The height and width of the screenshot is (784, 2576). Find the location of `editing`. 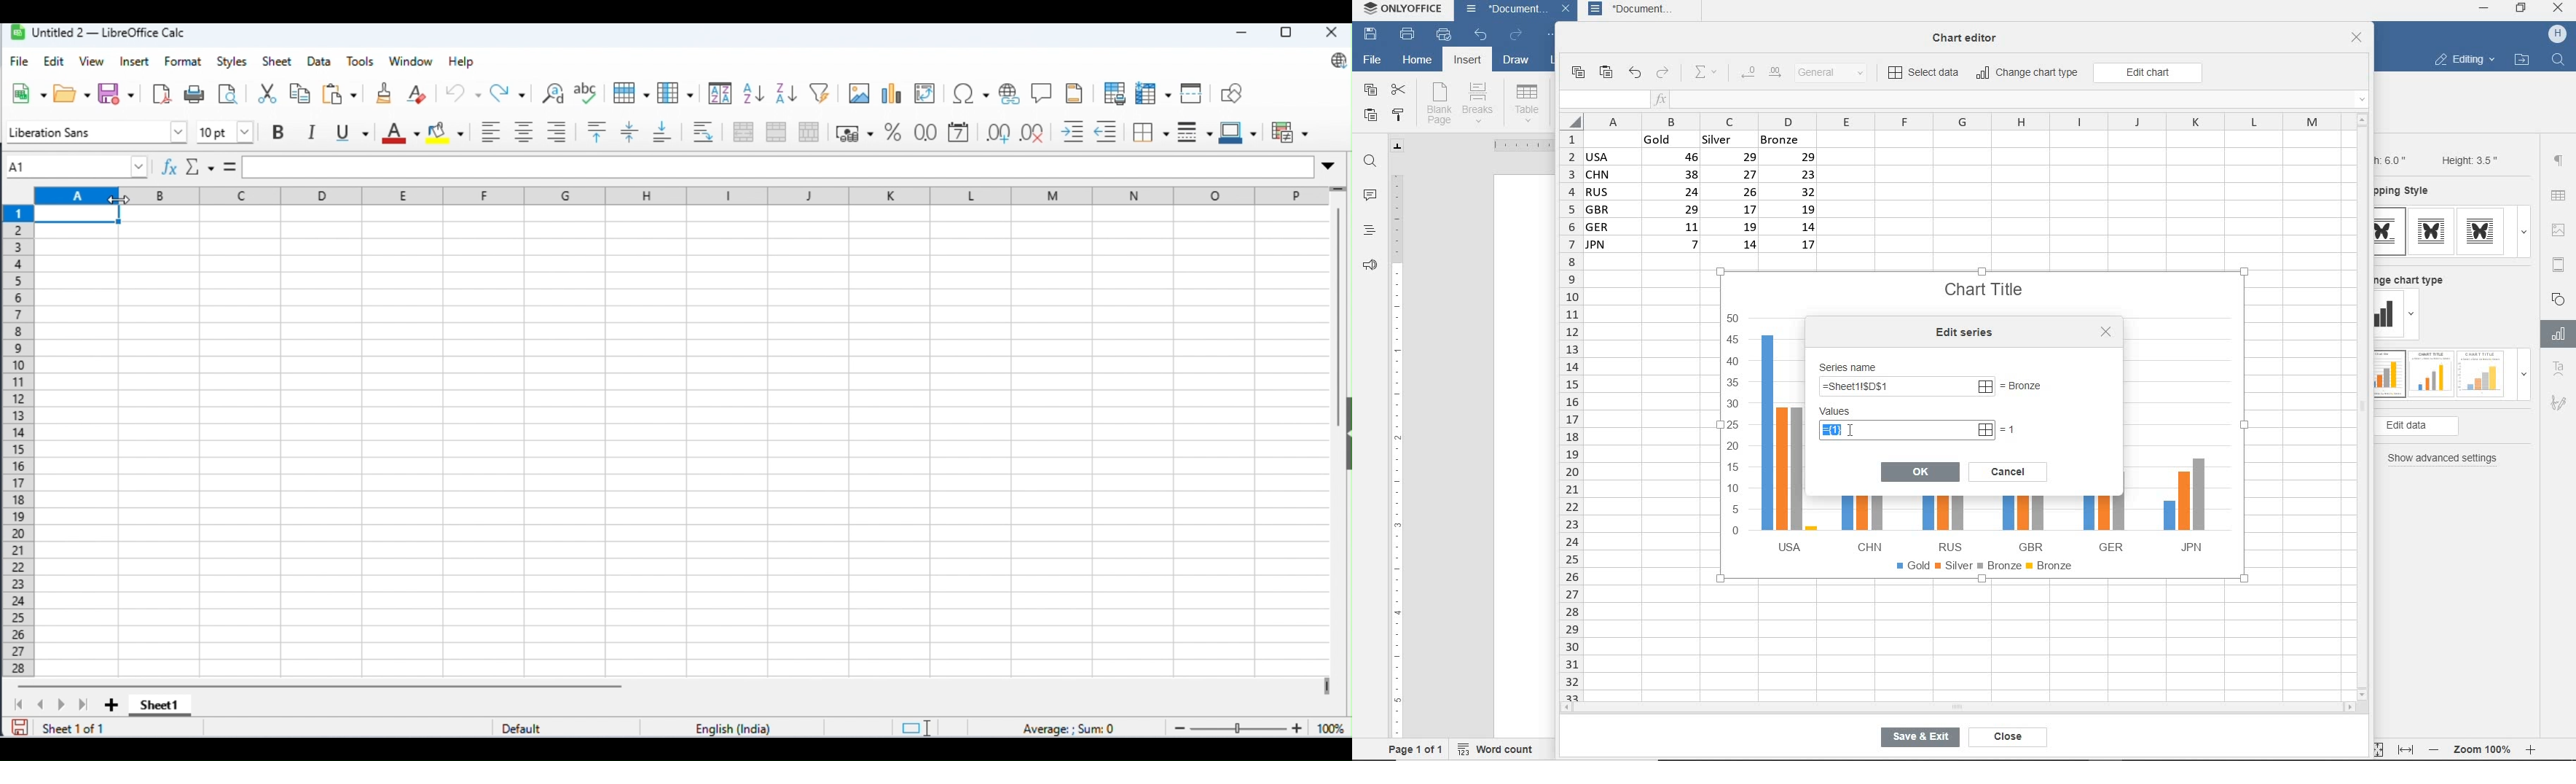

editing is located at coordinates (2464, 61).